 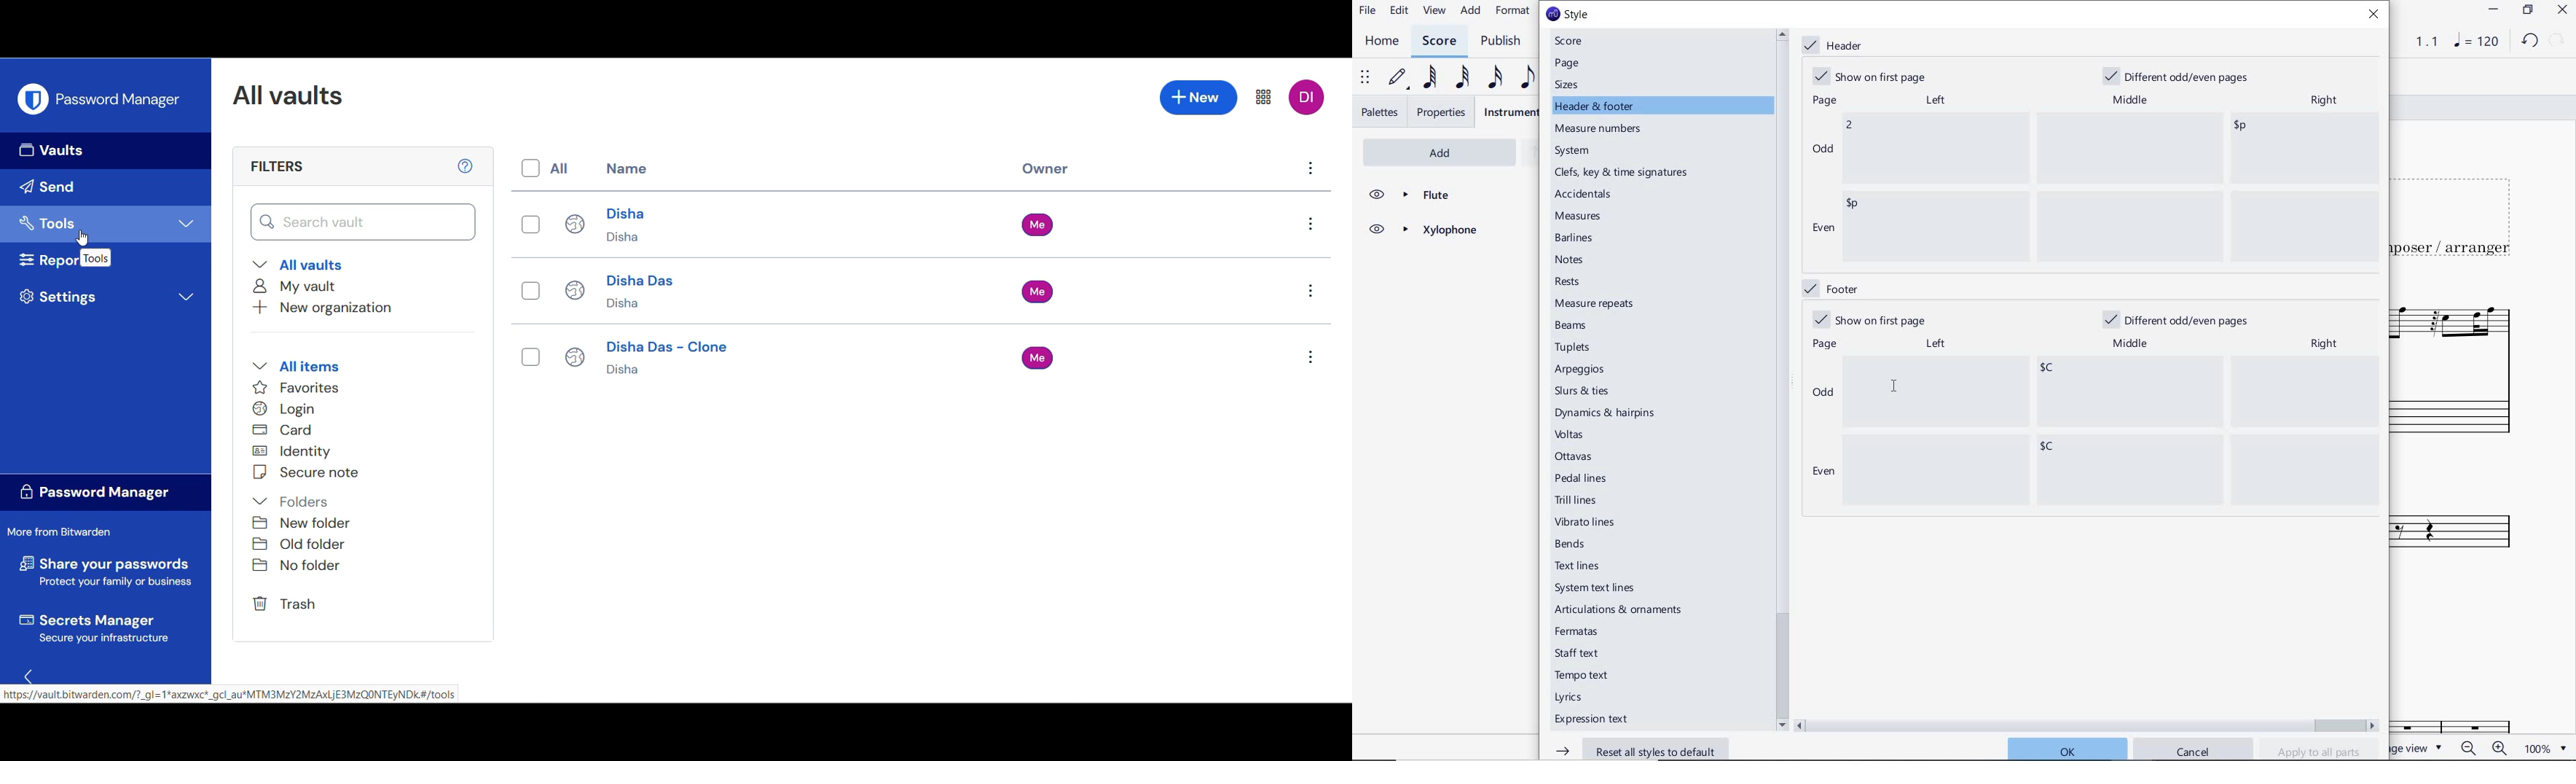 What do you see at coordinates (1575, 456) in the screenshot?
I see `ottavas` at bounding box center [1575, 456].